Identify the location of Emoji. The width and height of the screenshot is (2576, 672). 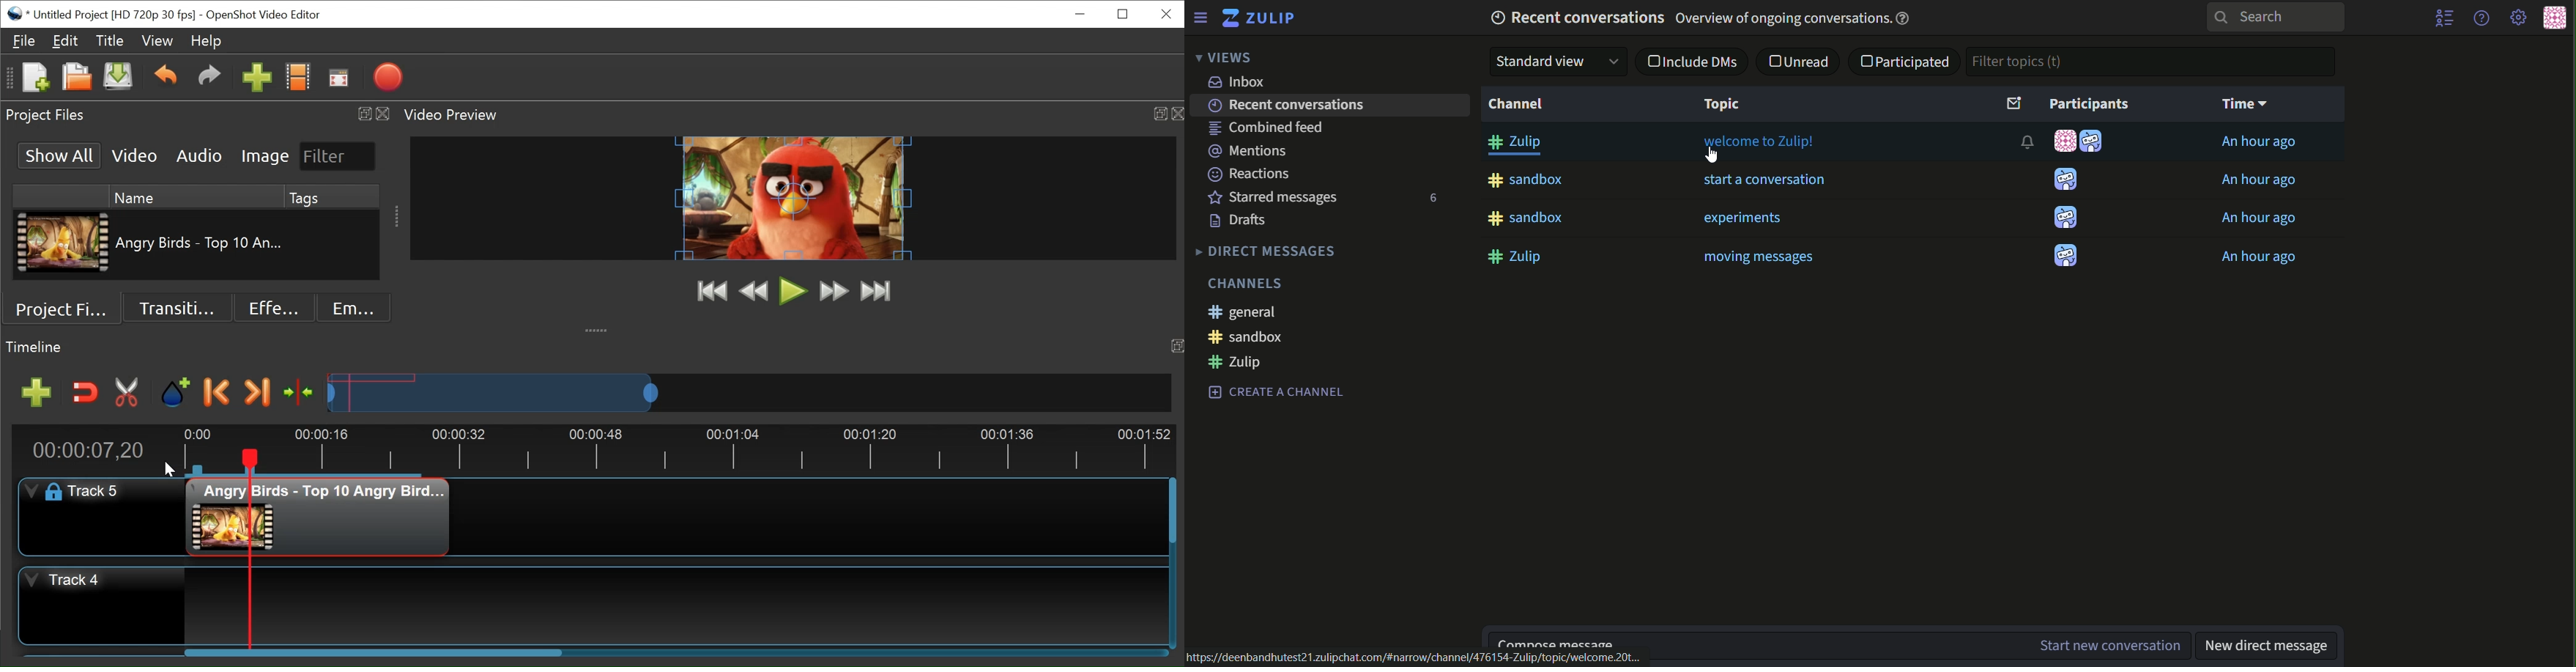
(350, 308).